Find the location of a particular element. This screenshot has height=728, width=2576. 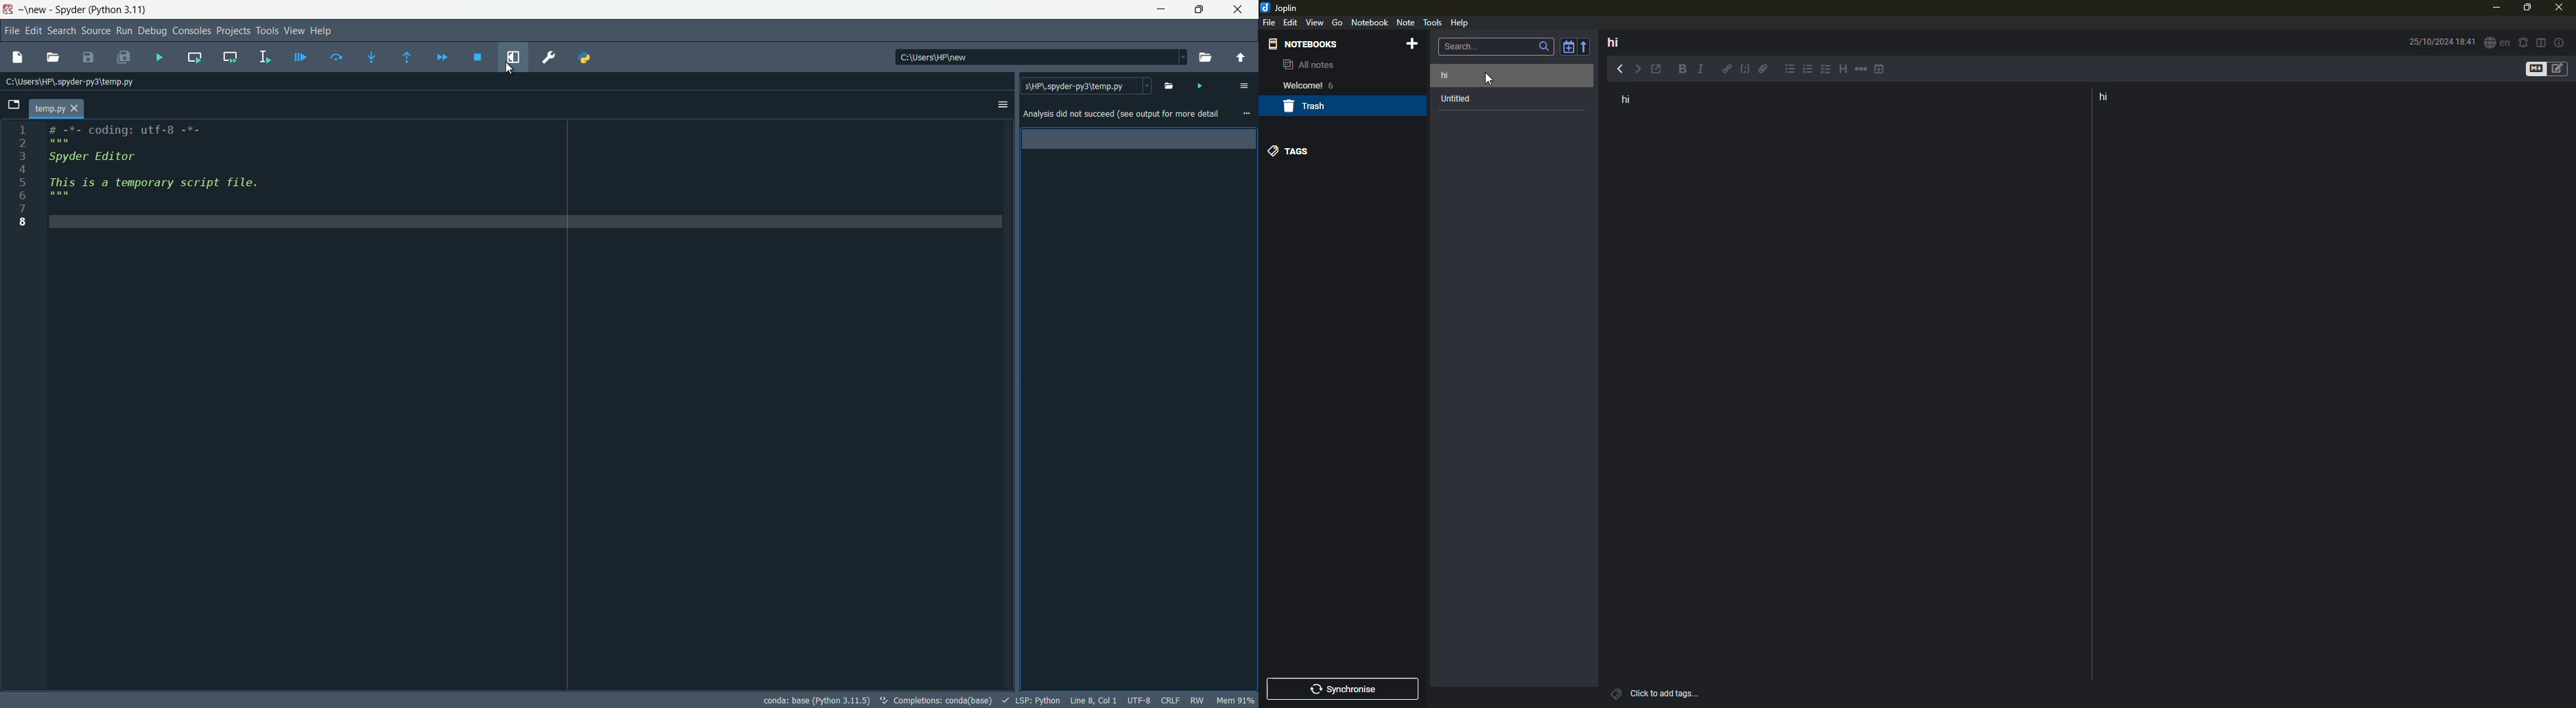

maximize is located at coordinates (2525, 8).